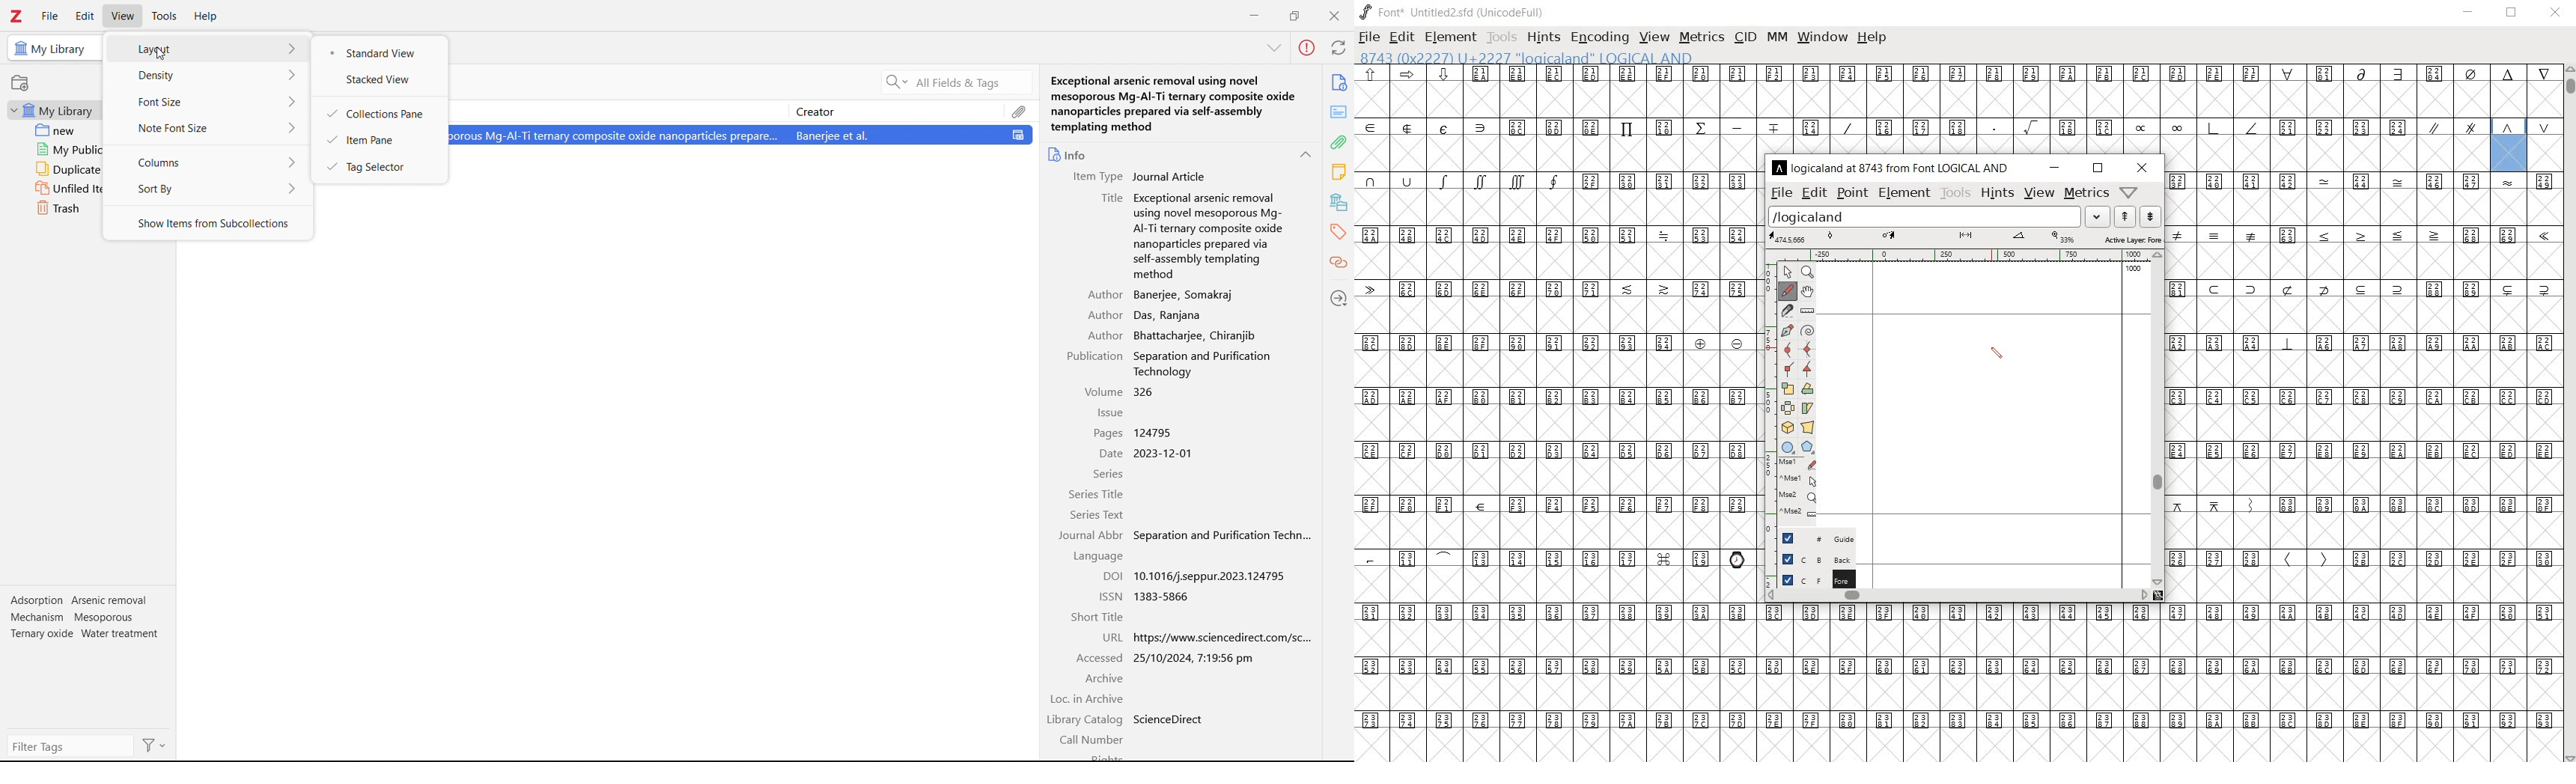 This screenshot has width=2576, height=784. Describe the element at coordinates (1087, 698) in the screenshot. I see `Loc. in Archive` at that location.